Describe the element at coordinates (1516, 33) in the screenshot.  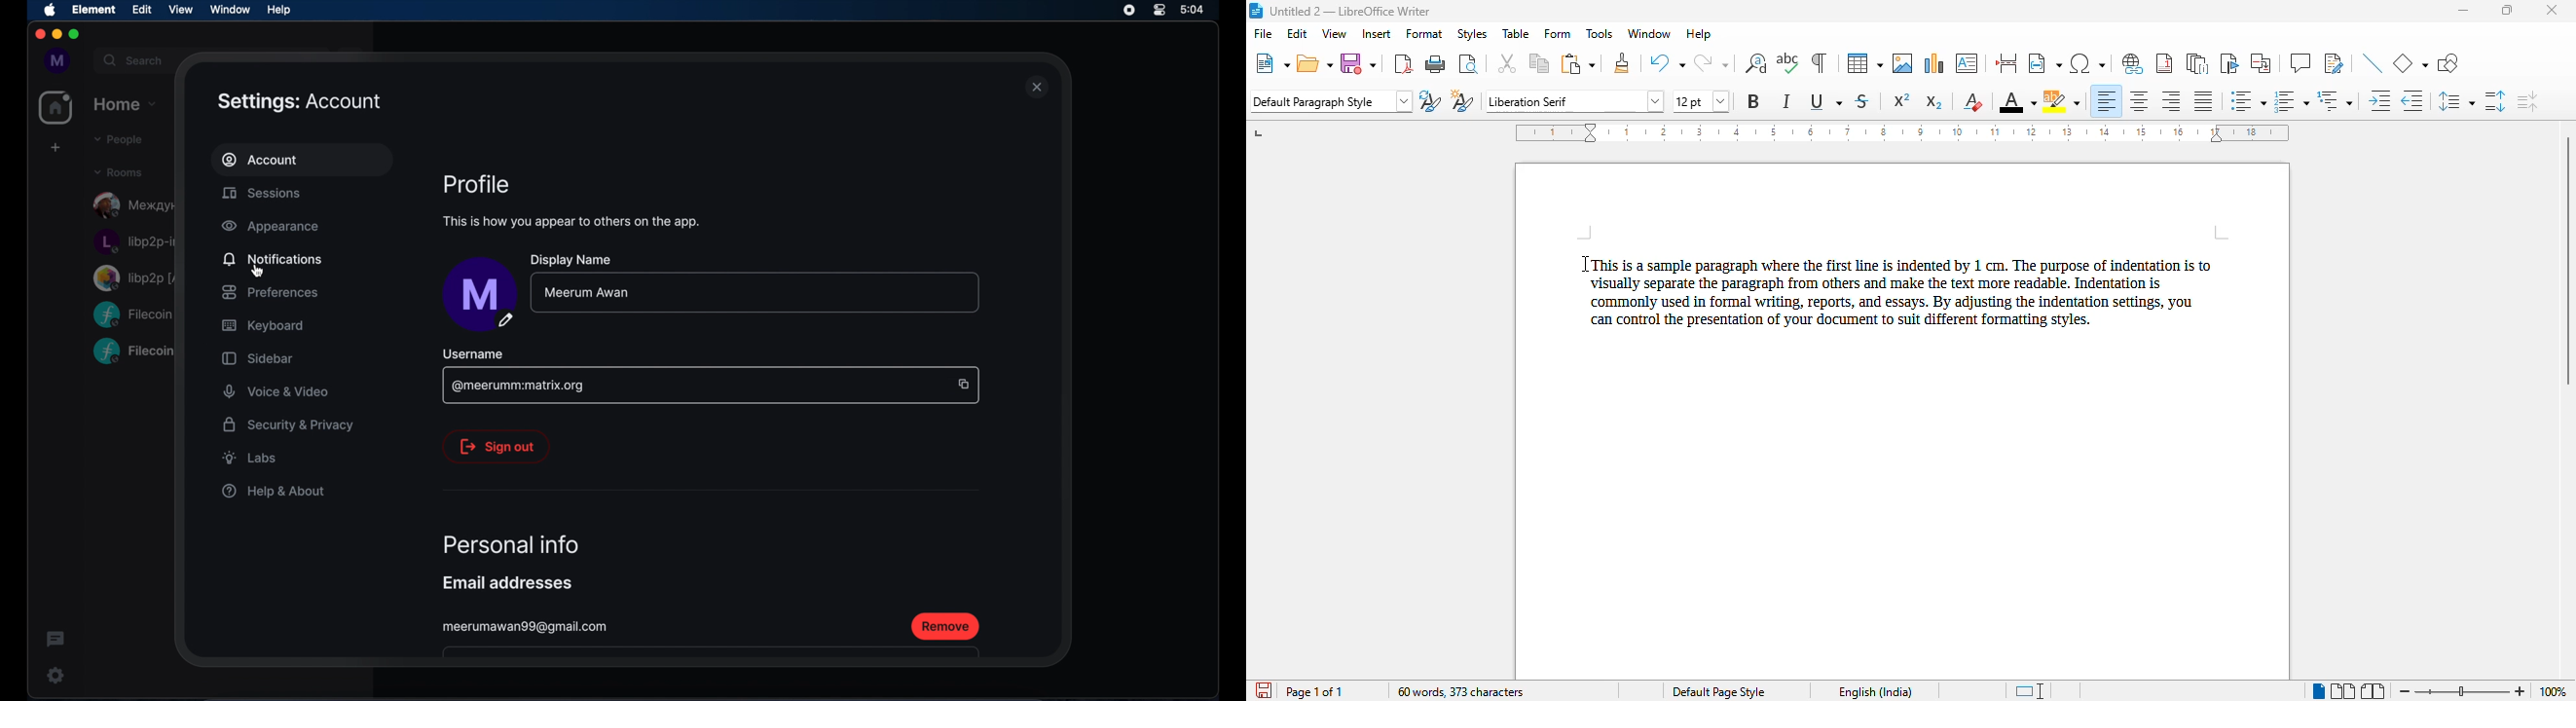
I see `table` at that location.